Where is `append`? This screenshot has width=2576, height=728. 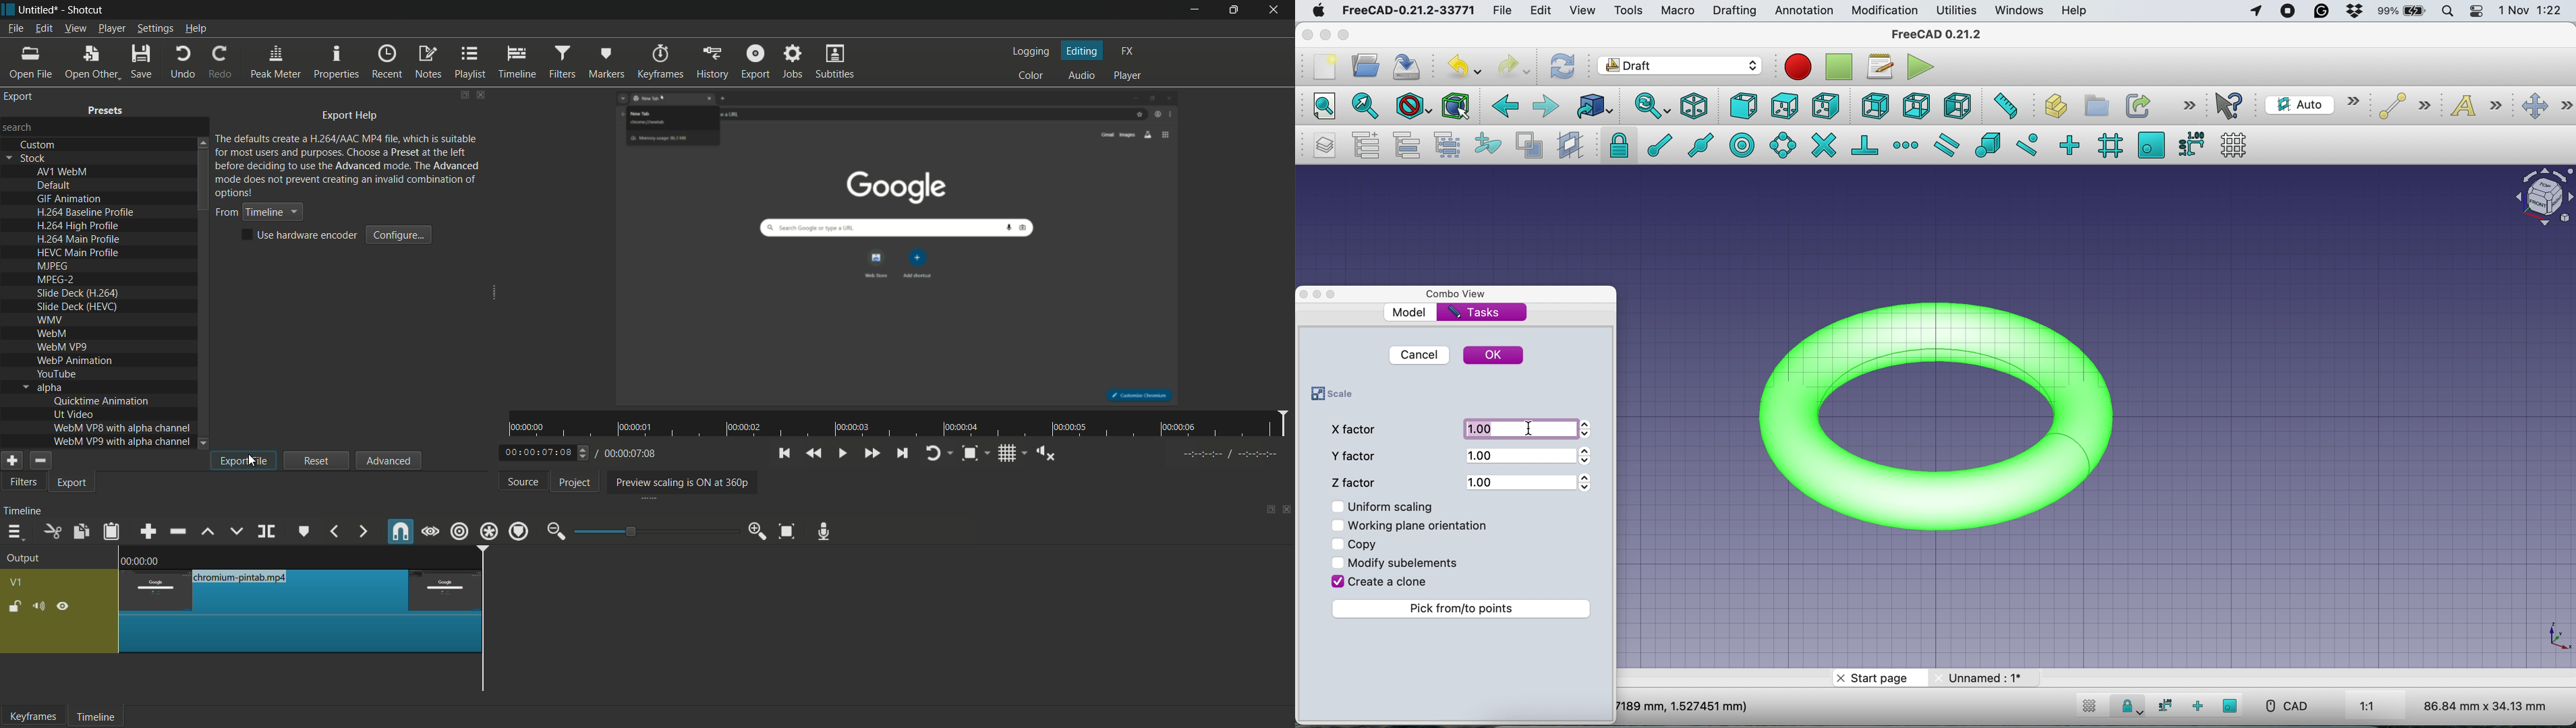 append is located at coordinates (147, 533).